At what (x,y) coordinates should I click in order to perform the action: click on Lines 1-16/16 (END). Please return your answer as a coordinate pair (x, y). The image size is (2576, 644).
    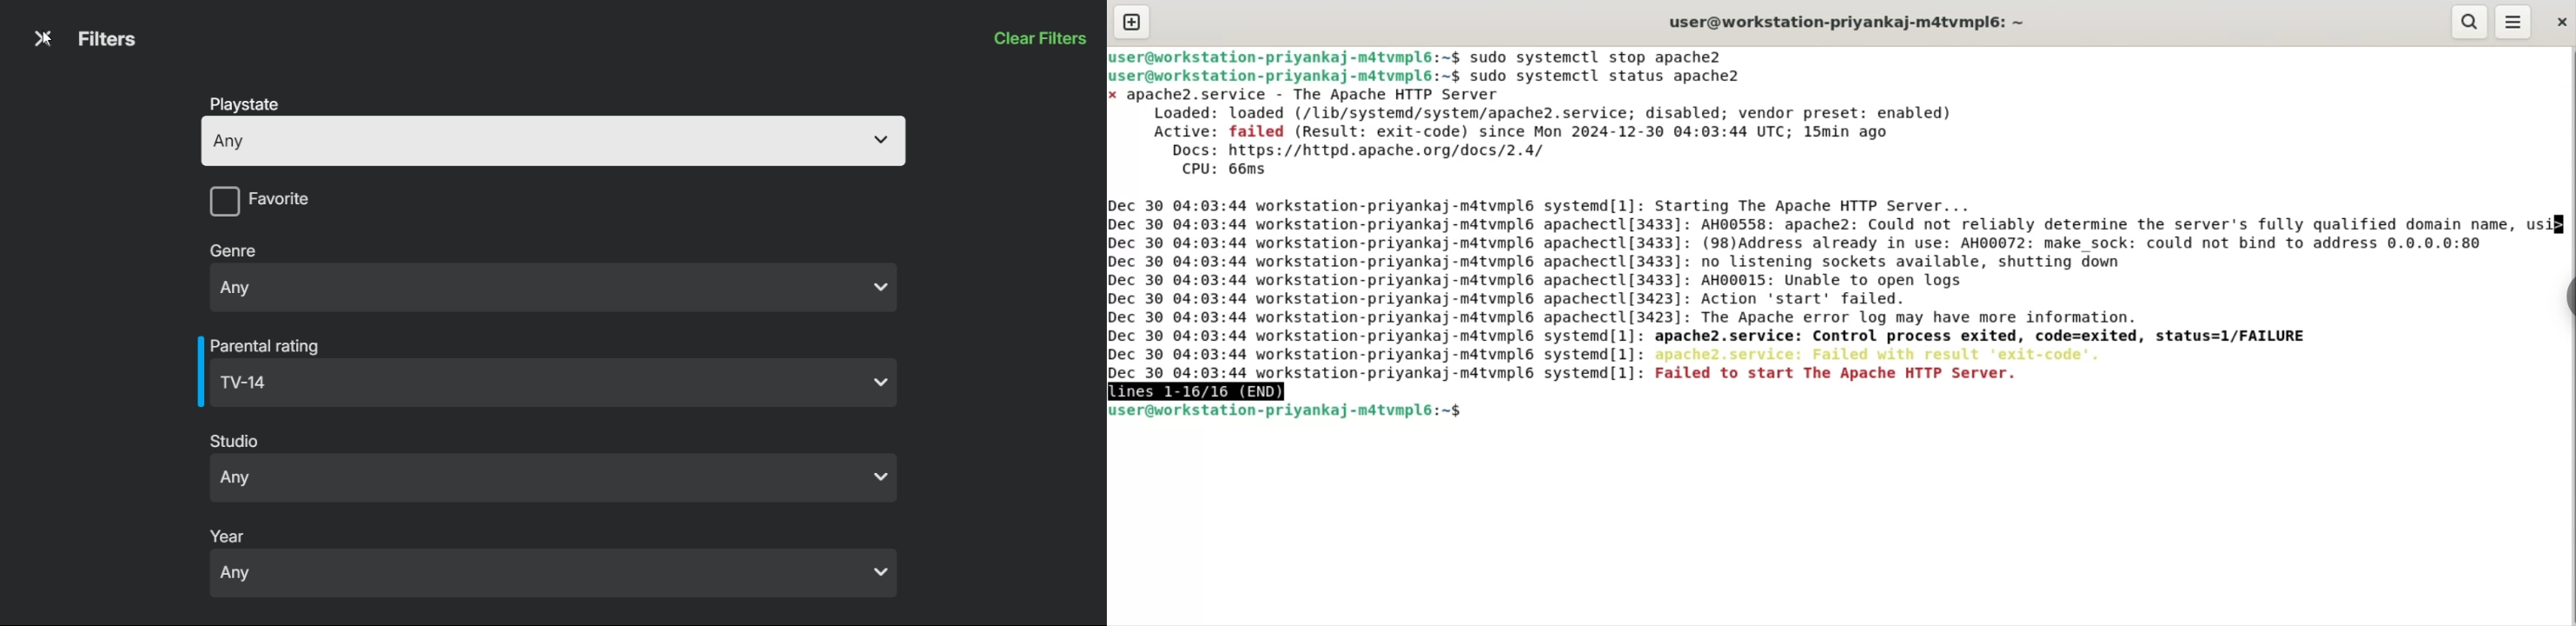
    Looking at the image, I should click on (1207, 391).